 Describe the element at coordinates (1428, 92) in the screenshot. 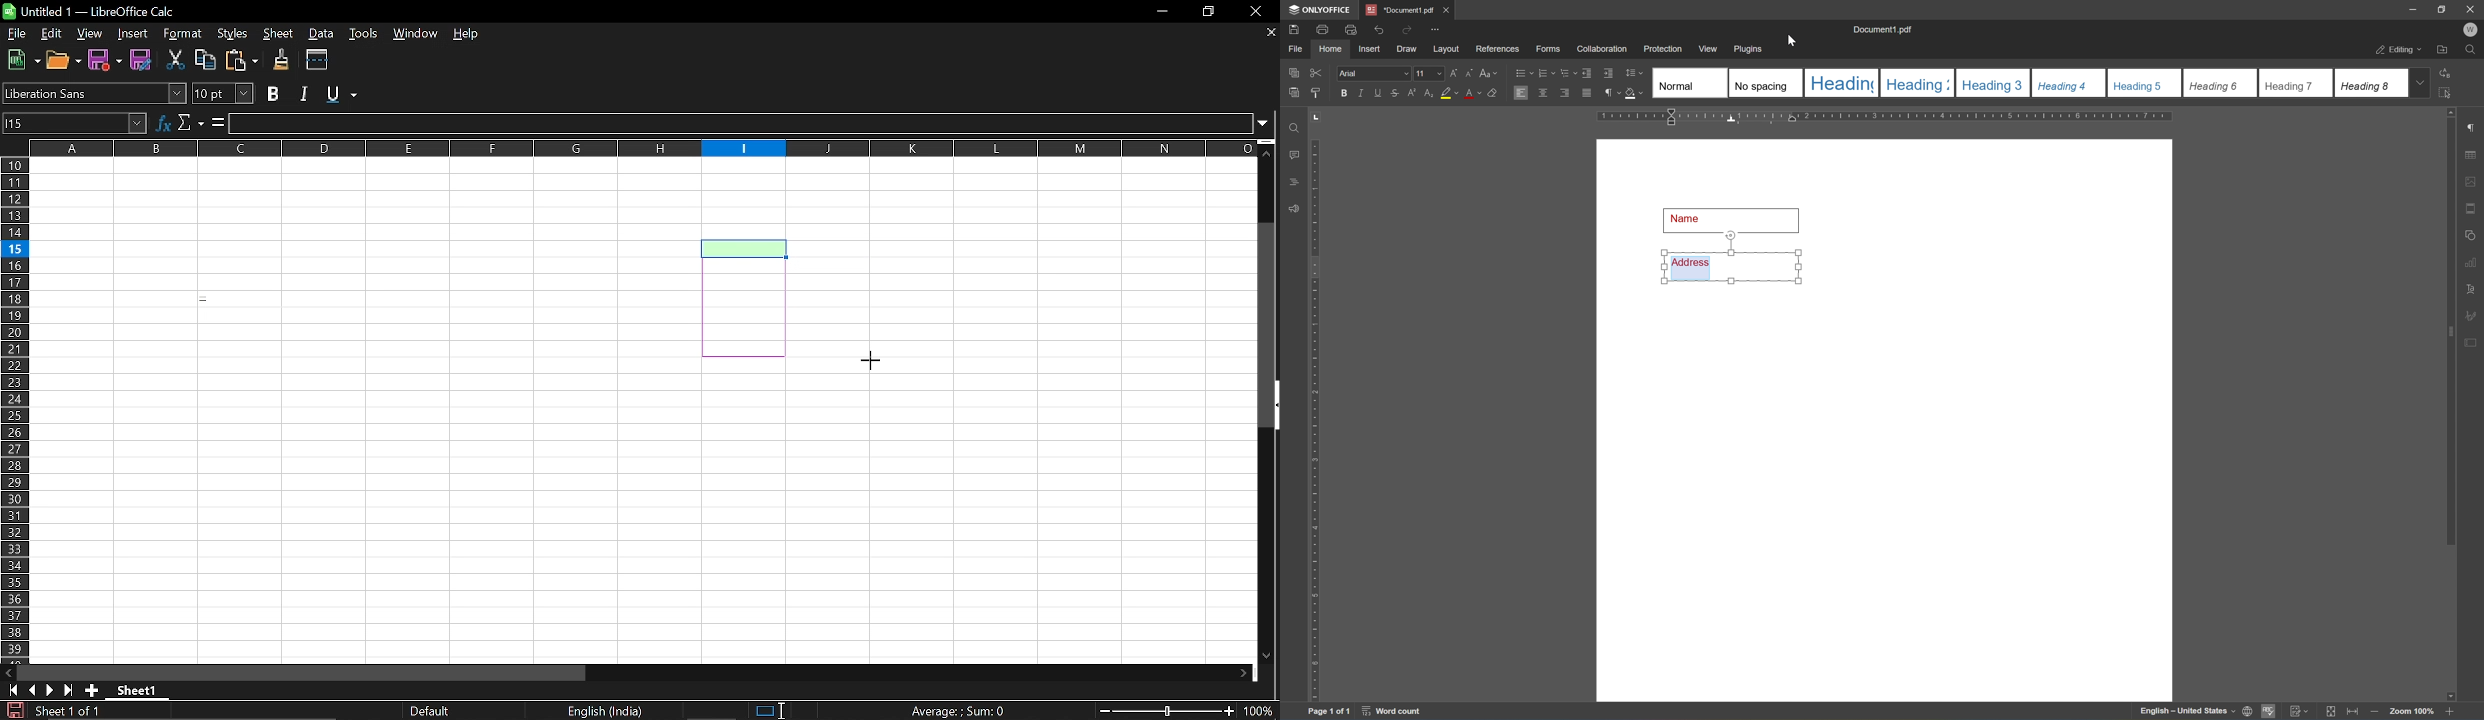

I see `subscript` at that location.